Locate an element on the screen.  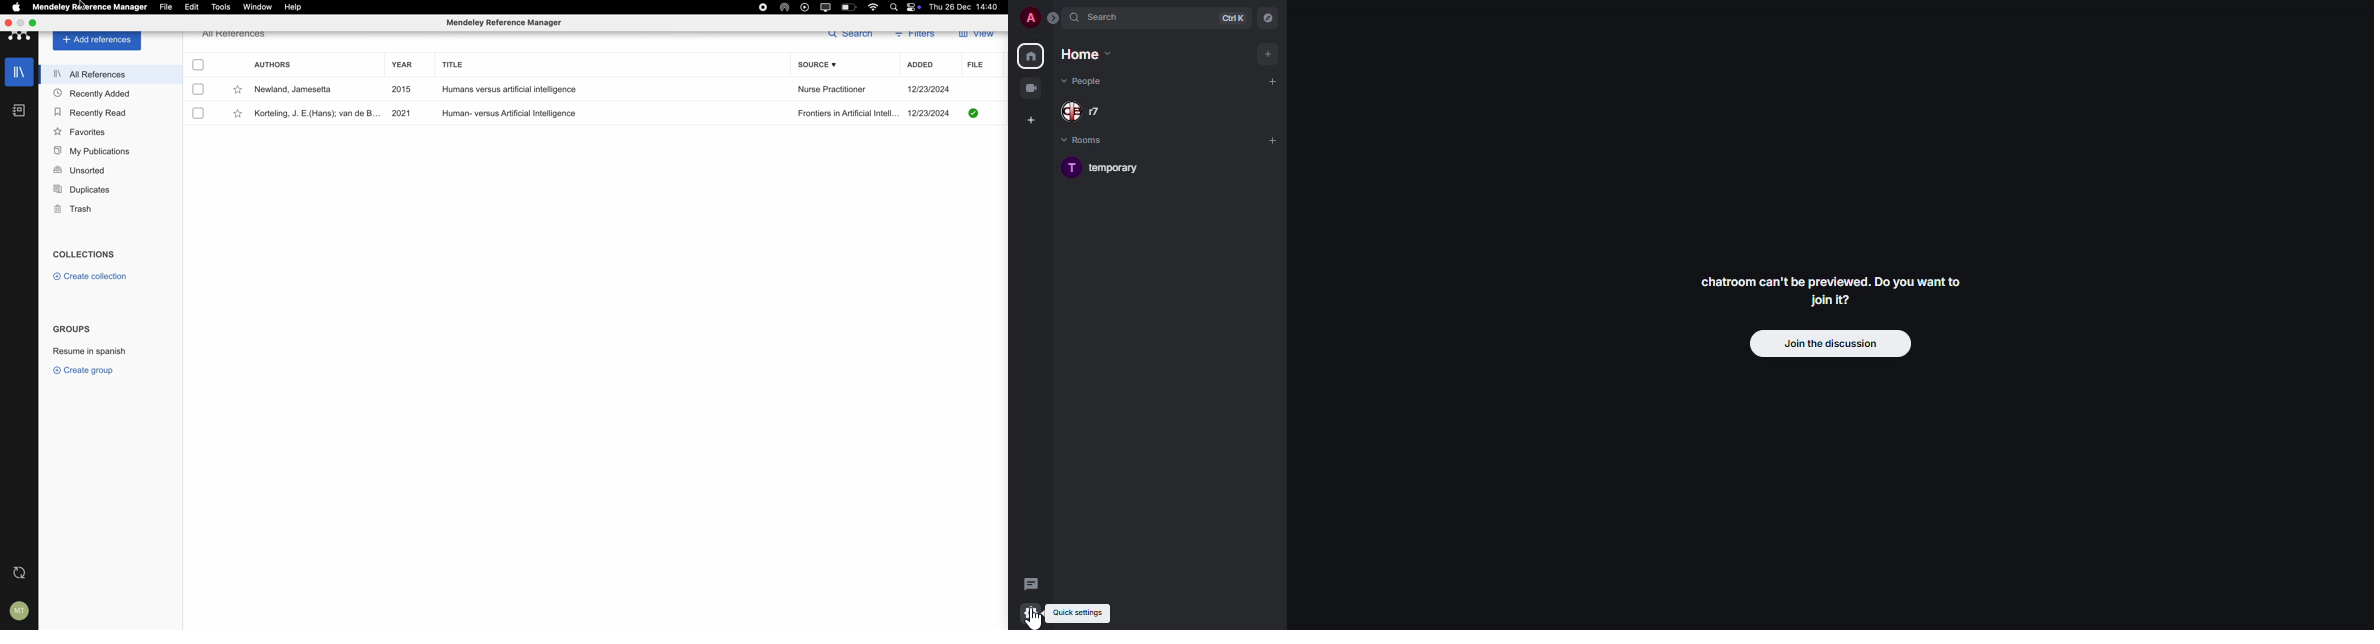
home is located at coordinates (1029, 56).